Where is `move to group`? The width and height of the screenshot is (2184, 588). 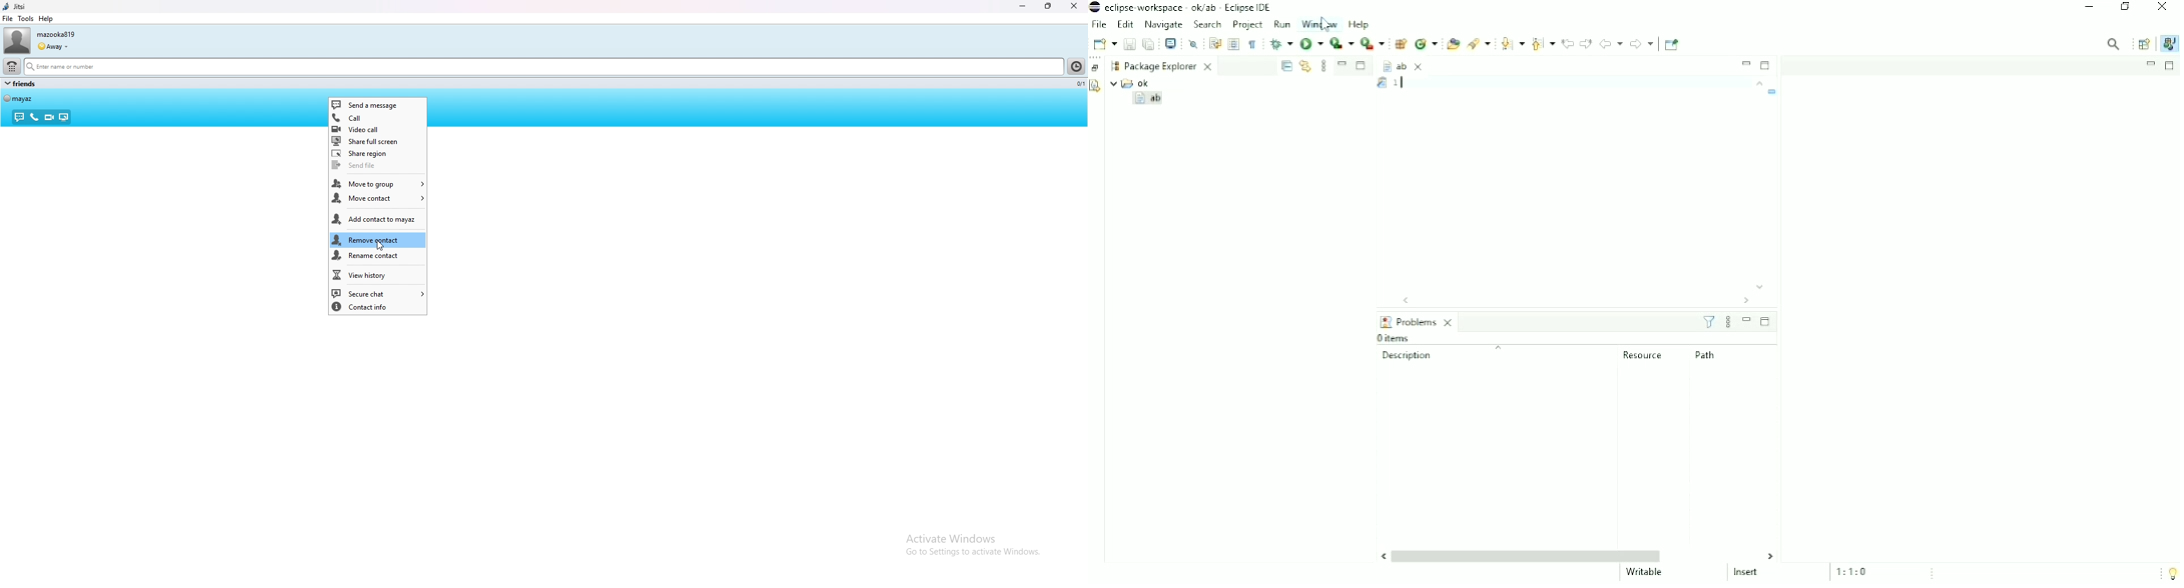
move to group is located at coordinates (378, 184).